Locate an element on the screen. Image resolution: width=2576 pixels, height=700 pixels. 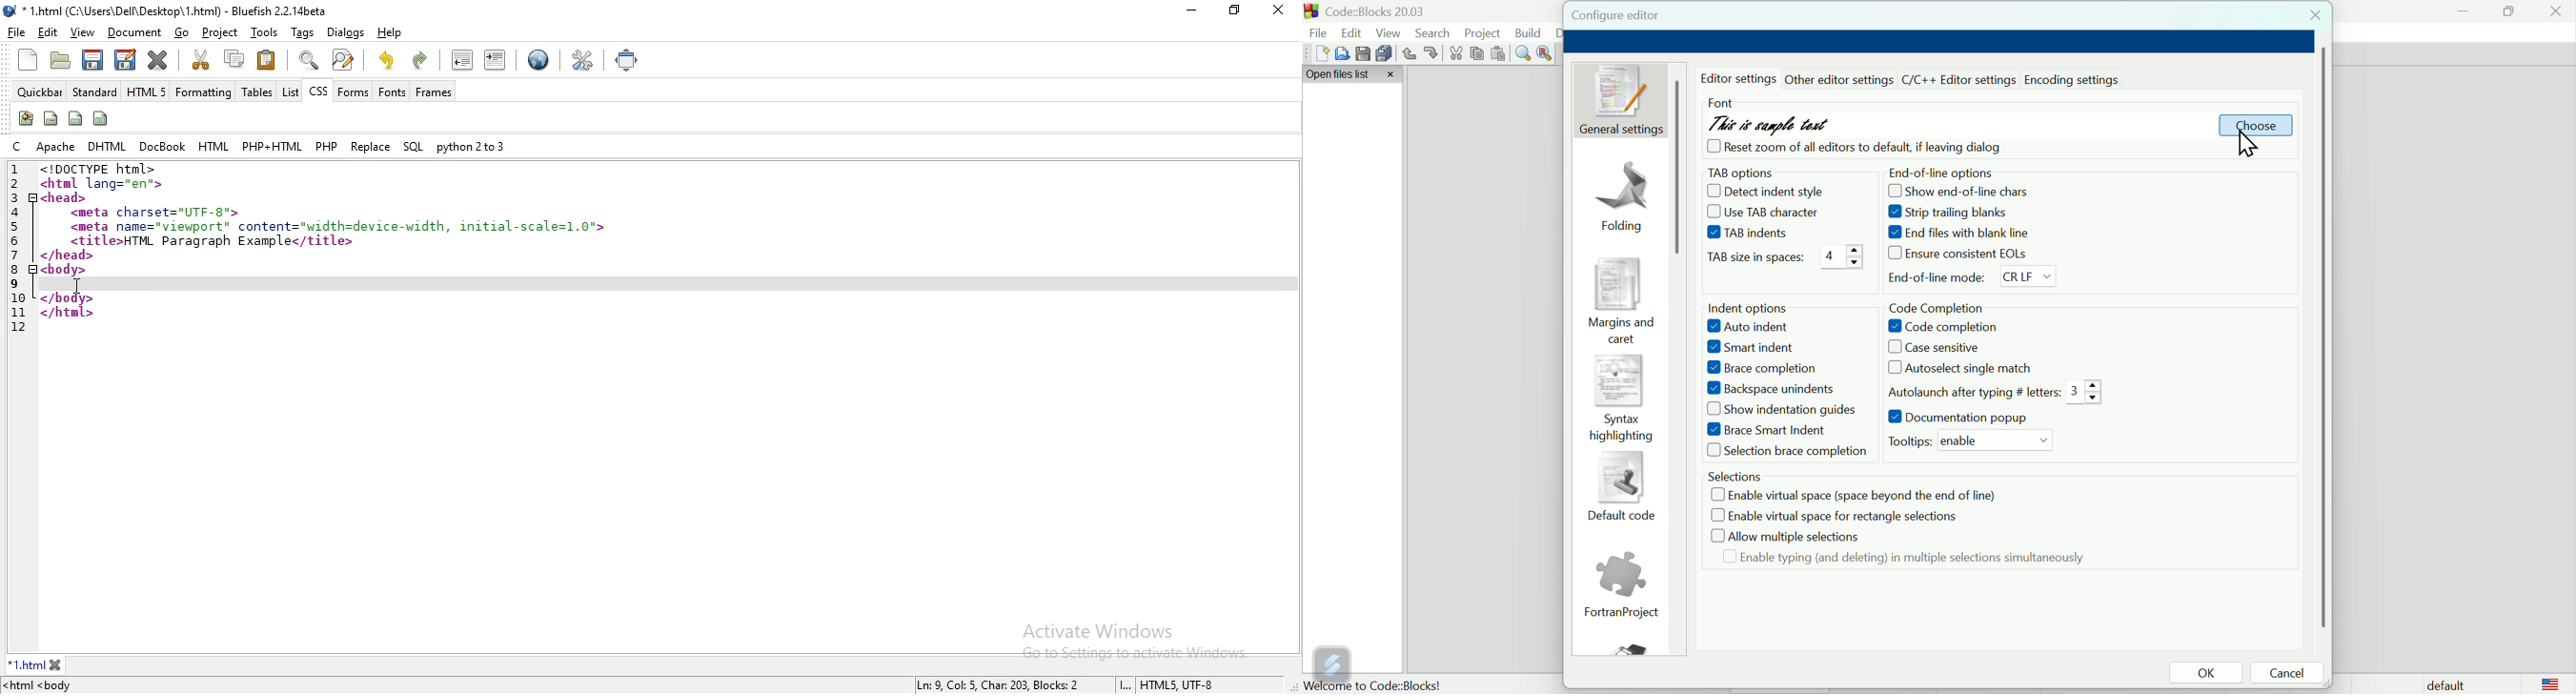
css is located at coordinates (318, 91).